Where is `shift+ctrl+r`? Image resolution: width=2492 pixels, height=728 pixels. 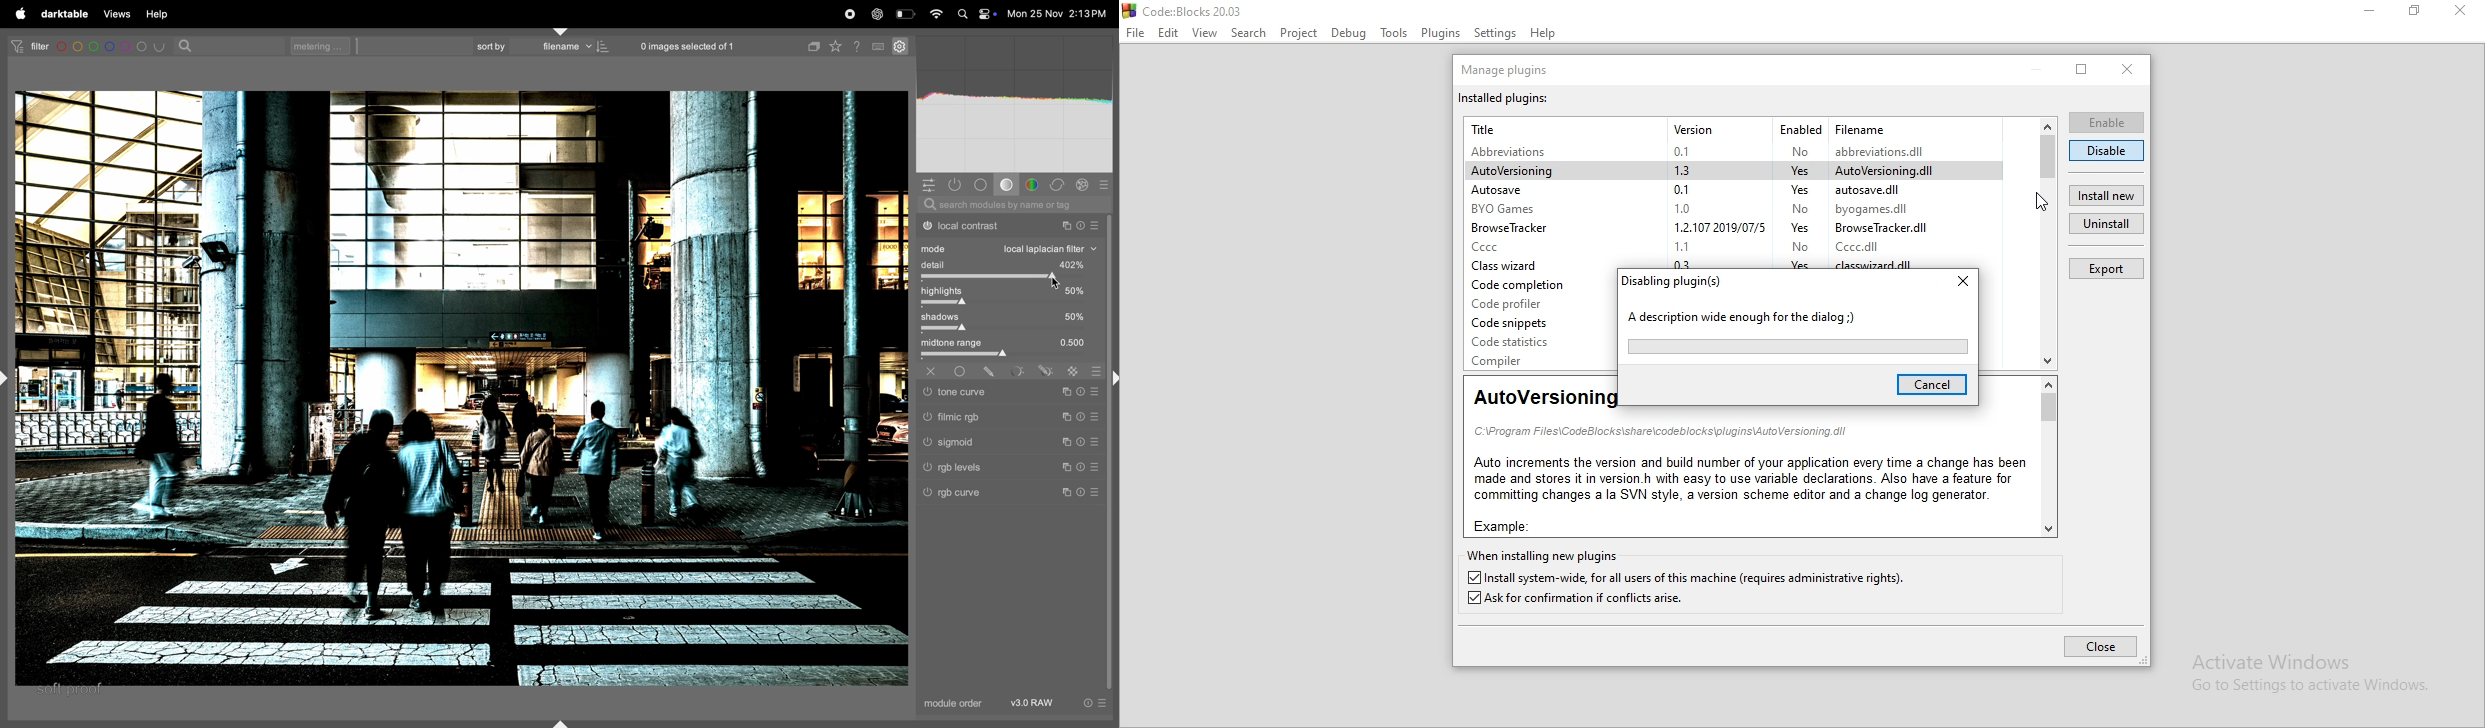
shift+ctrl+r is located at coordinates (1113, 381).